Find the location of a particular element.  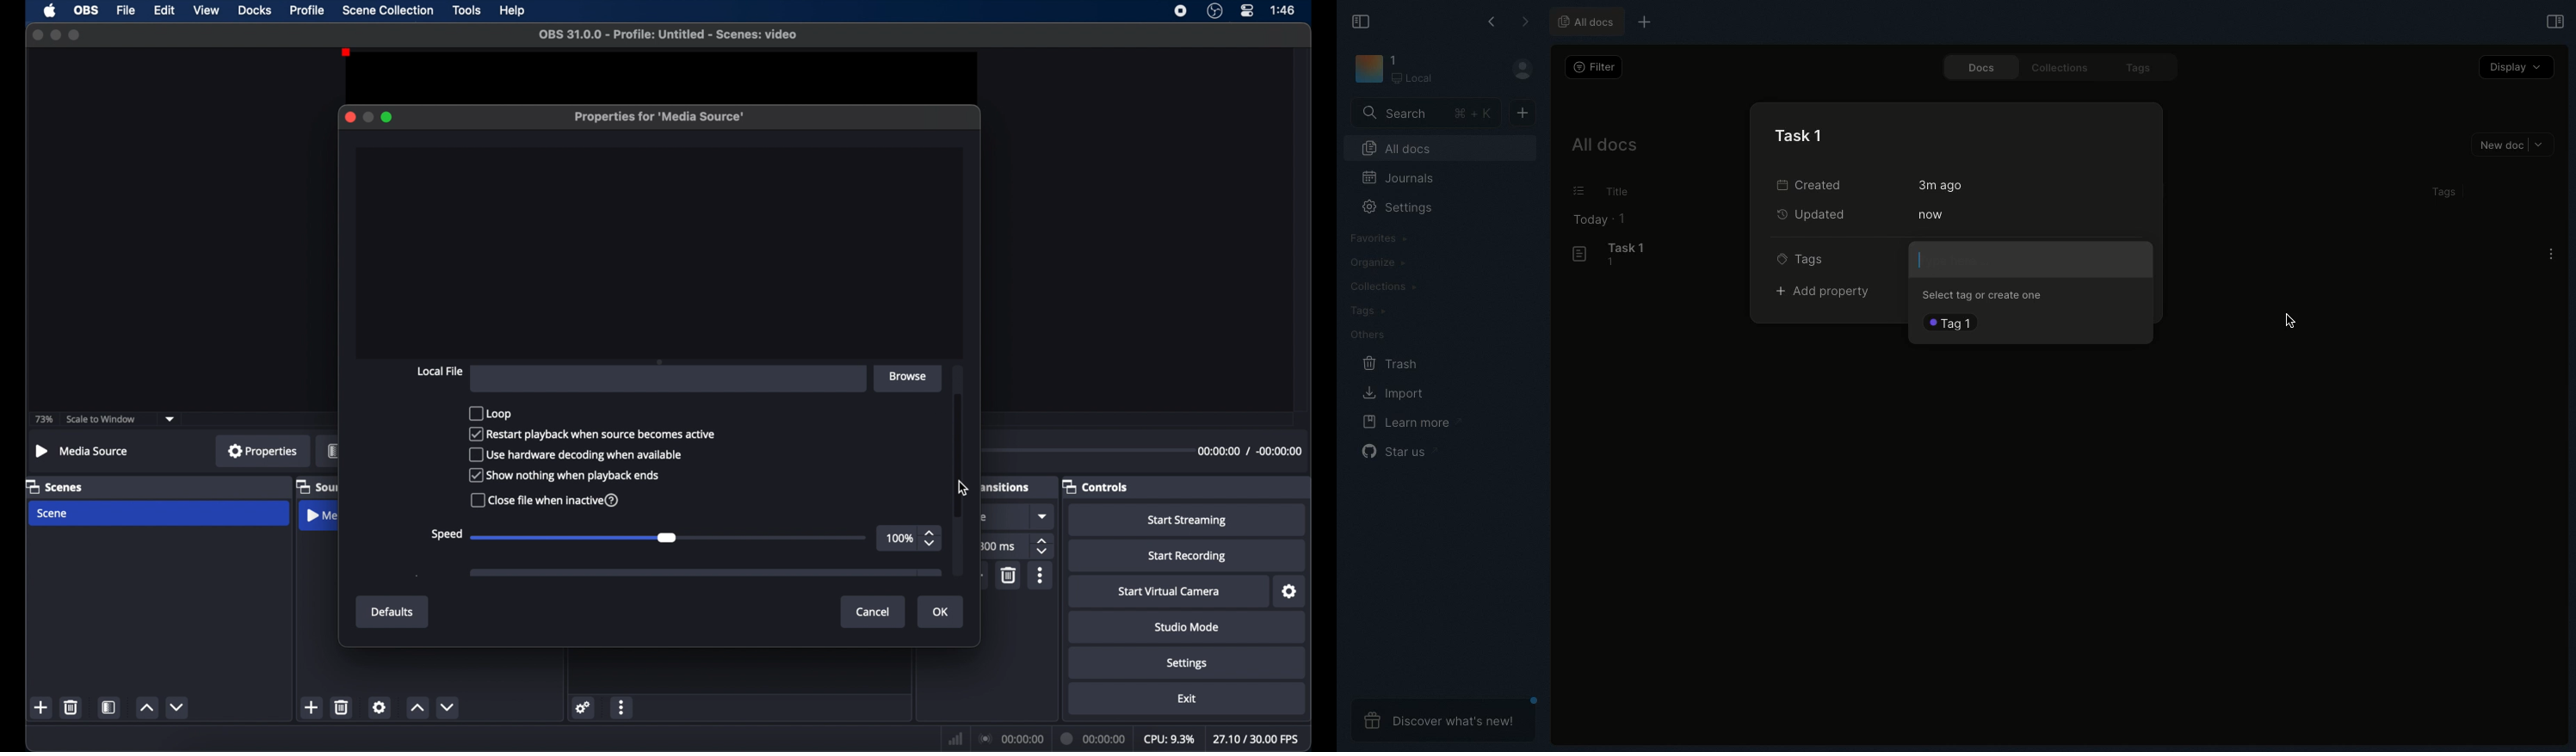

time is located at coordinates (1284, 9).